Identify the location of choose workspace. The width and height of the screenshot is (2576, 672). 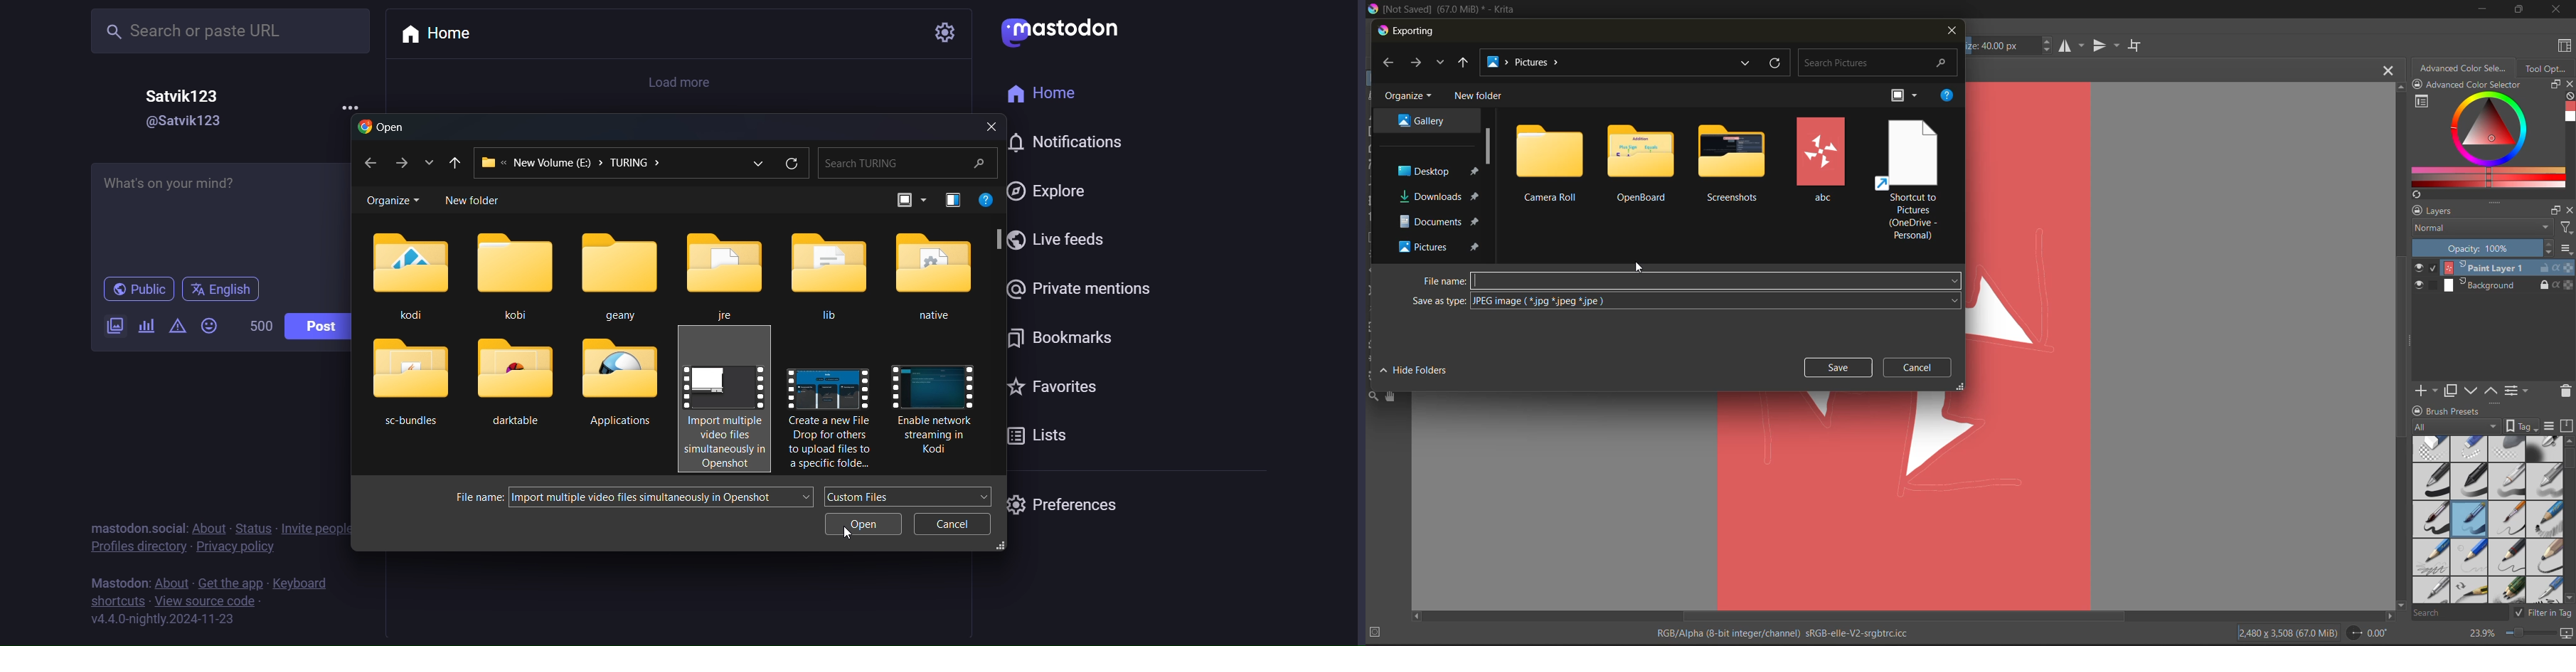
(2566, 45).